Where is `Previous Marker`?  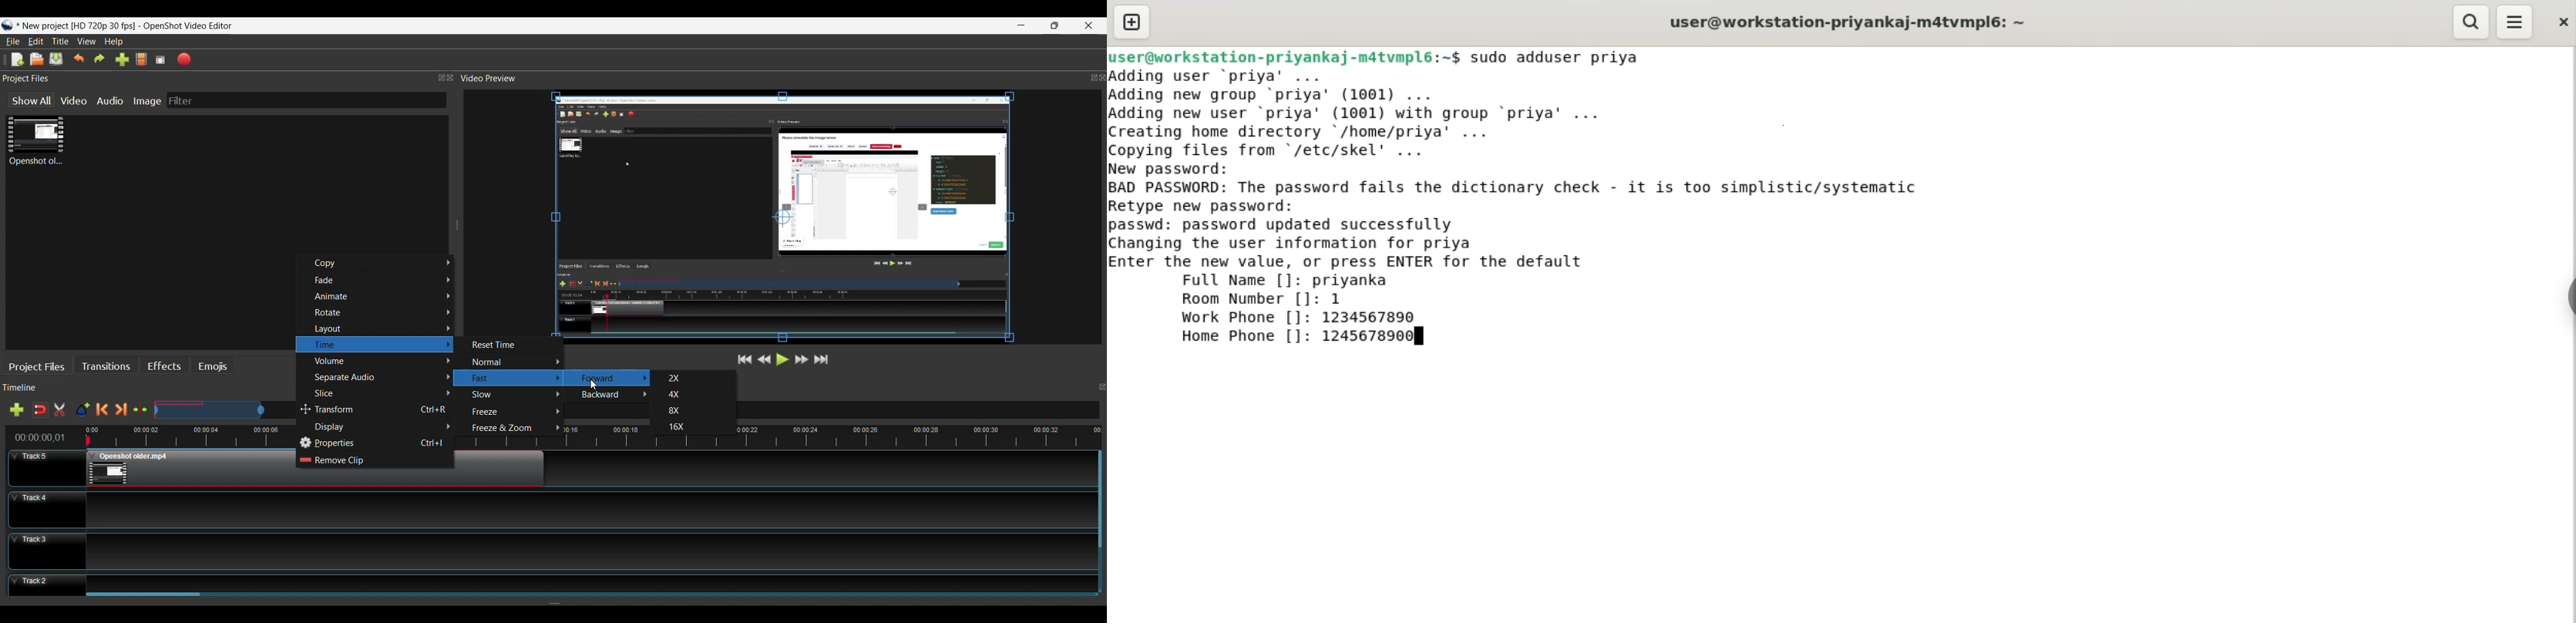
Previous Marker is located at coordinates (102, 410).